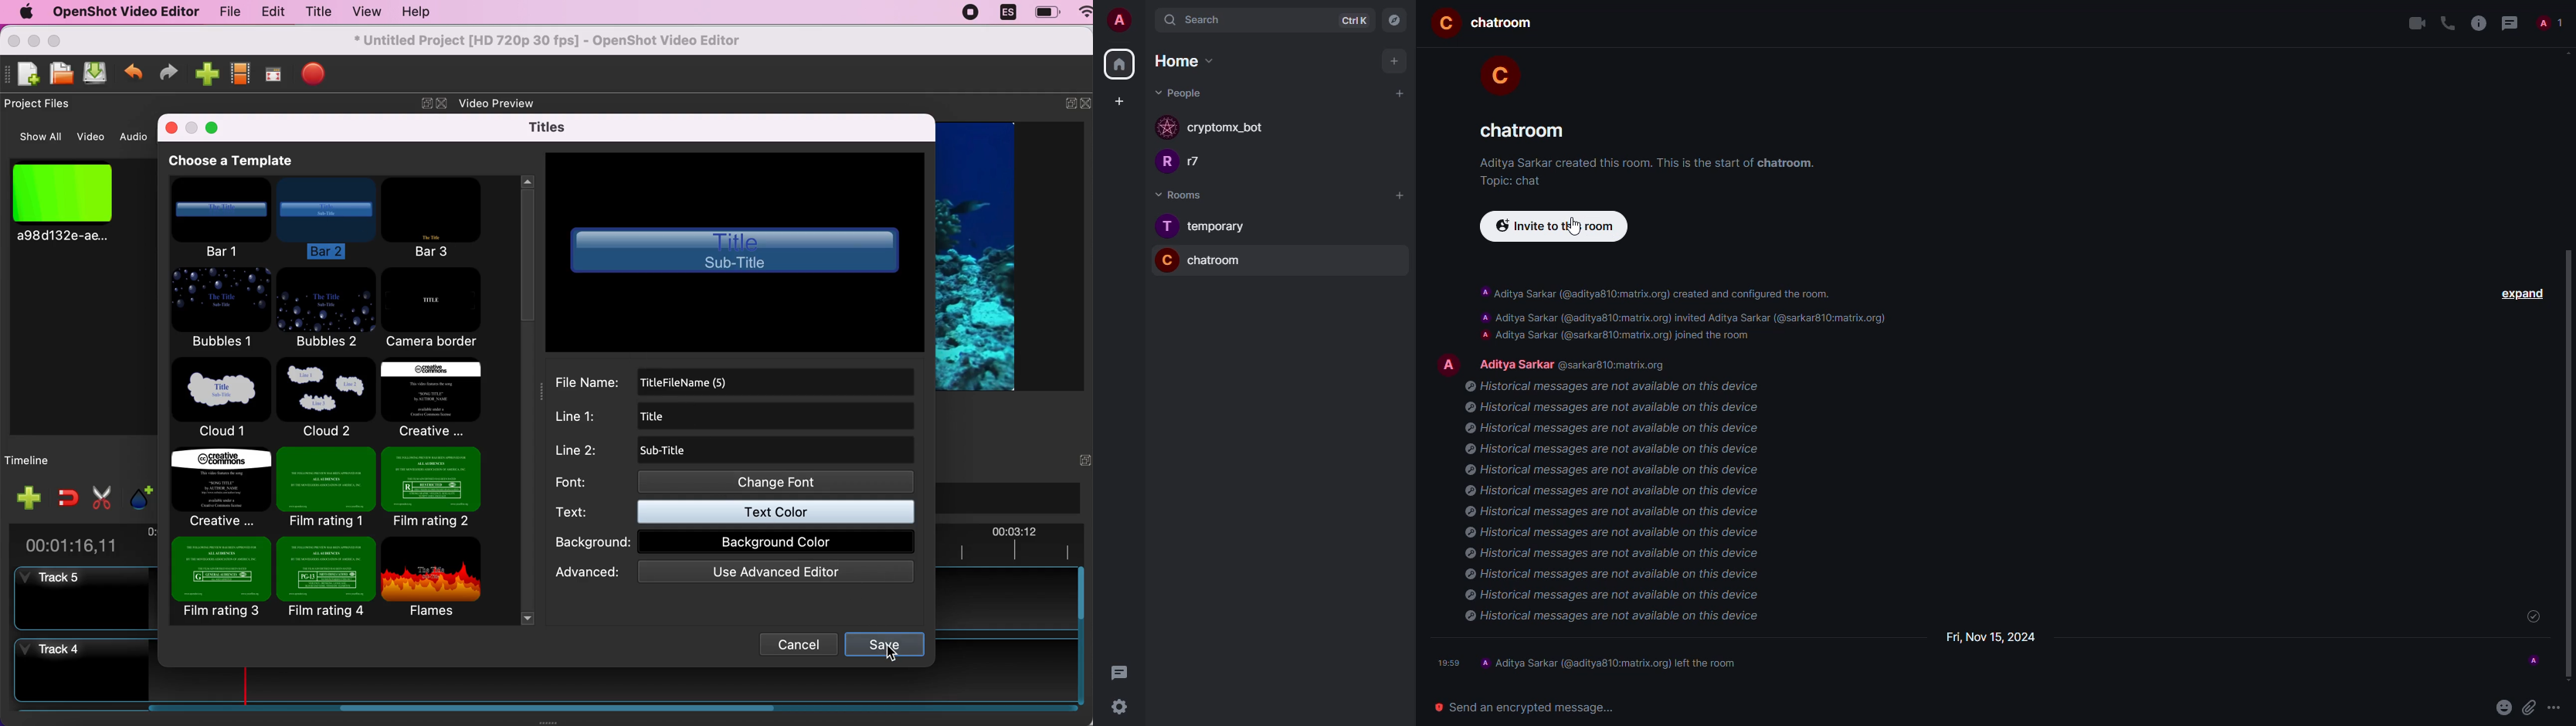 The image size is (2576, 728). What do you see at coordinates (740, 514) in the screenshot?
I see `text` at bounding box center [740, 514].